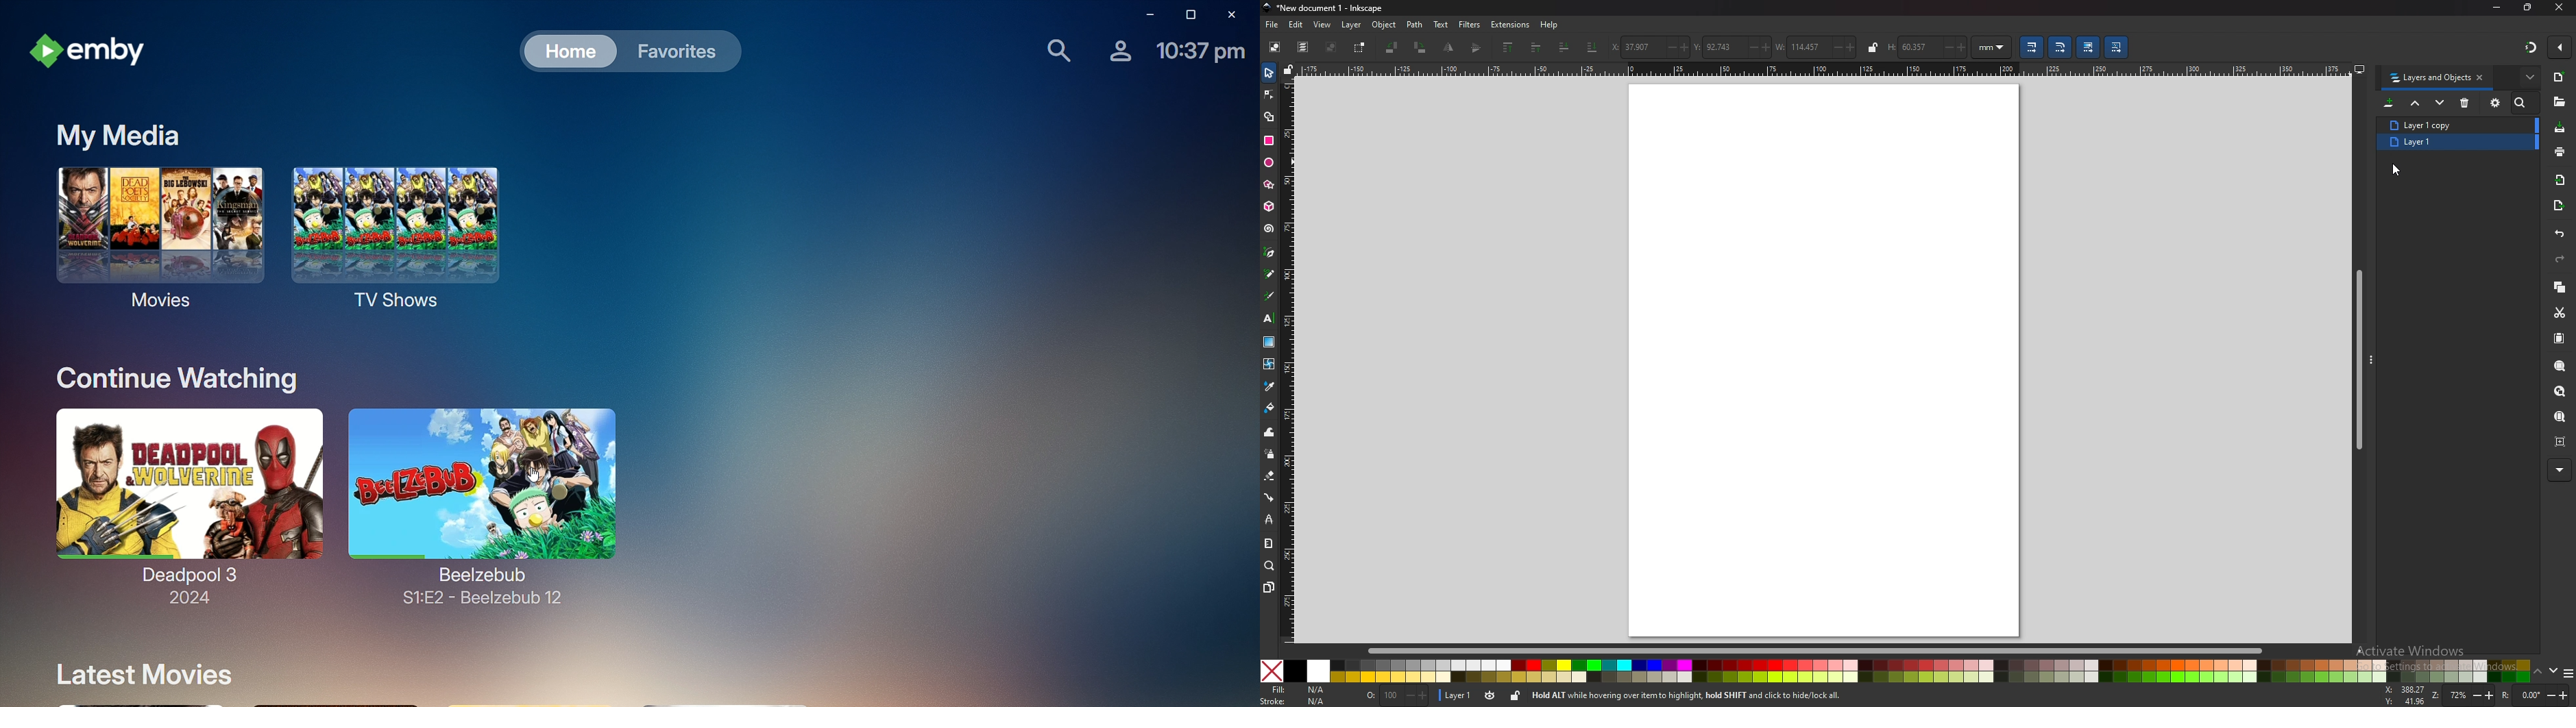 The height and width of the screenshot is (728, 2576). Describe the element at coordinates (1548, 25) in the screenshot. I see `help` at that location.